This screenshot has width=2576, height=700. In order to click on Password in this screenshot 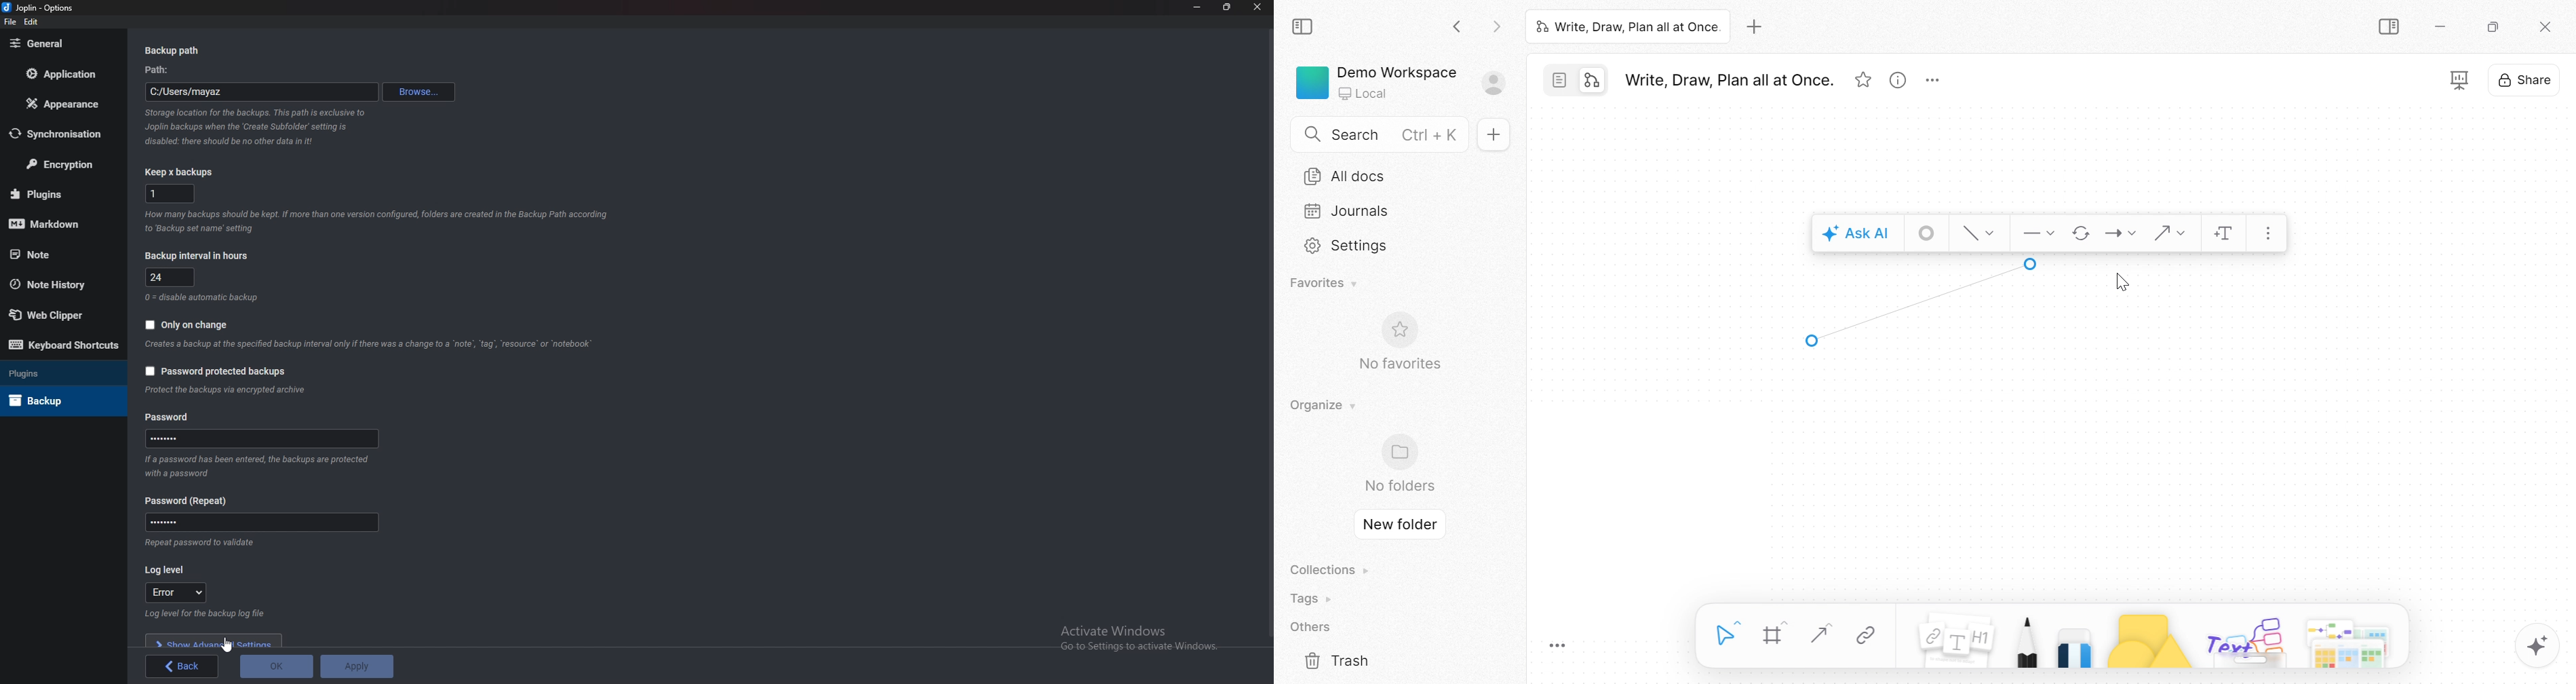, I will do `click(187, 500)`.